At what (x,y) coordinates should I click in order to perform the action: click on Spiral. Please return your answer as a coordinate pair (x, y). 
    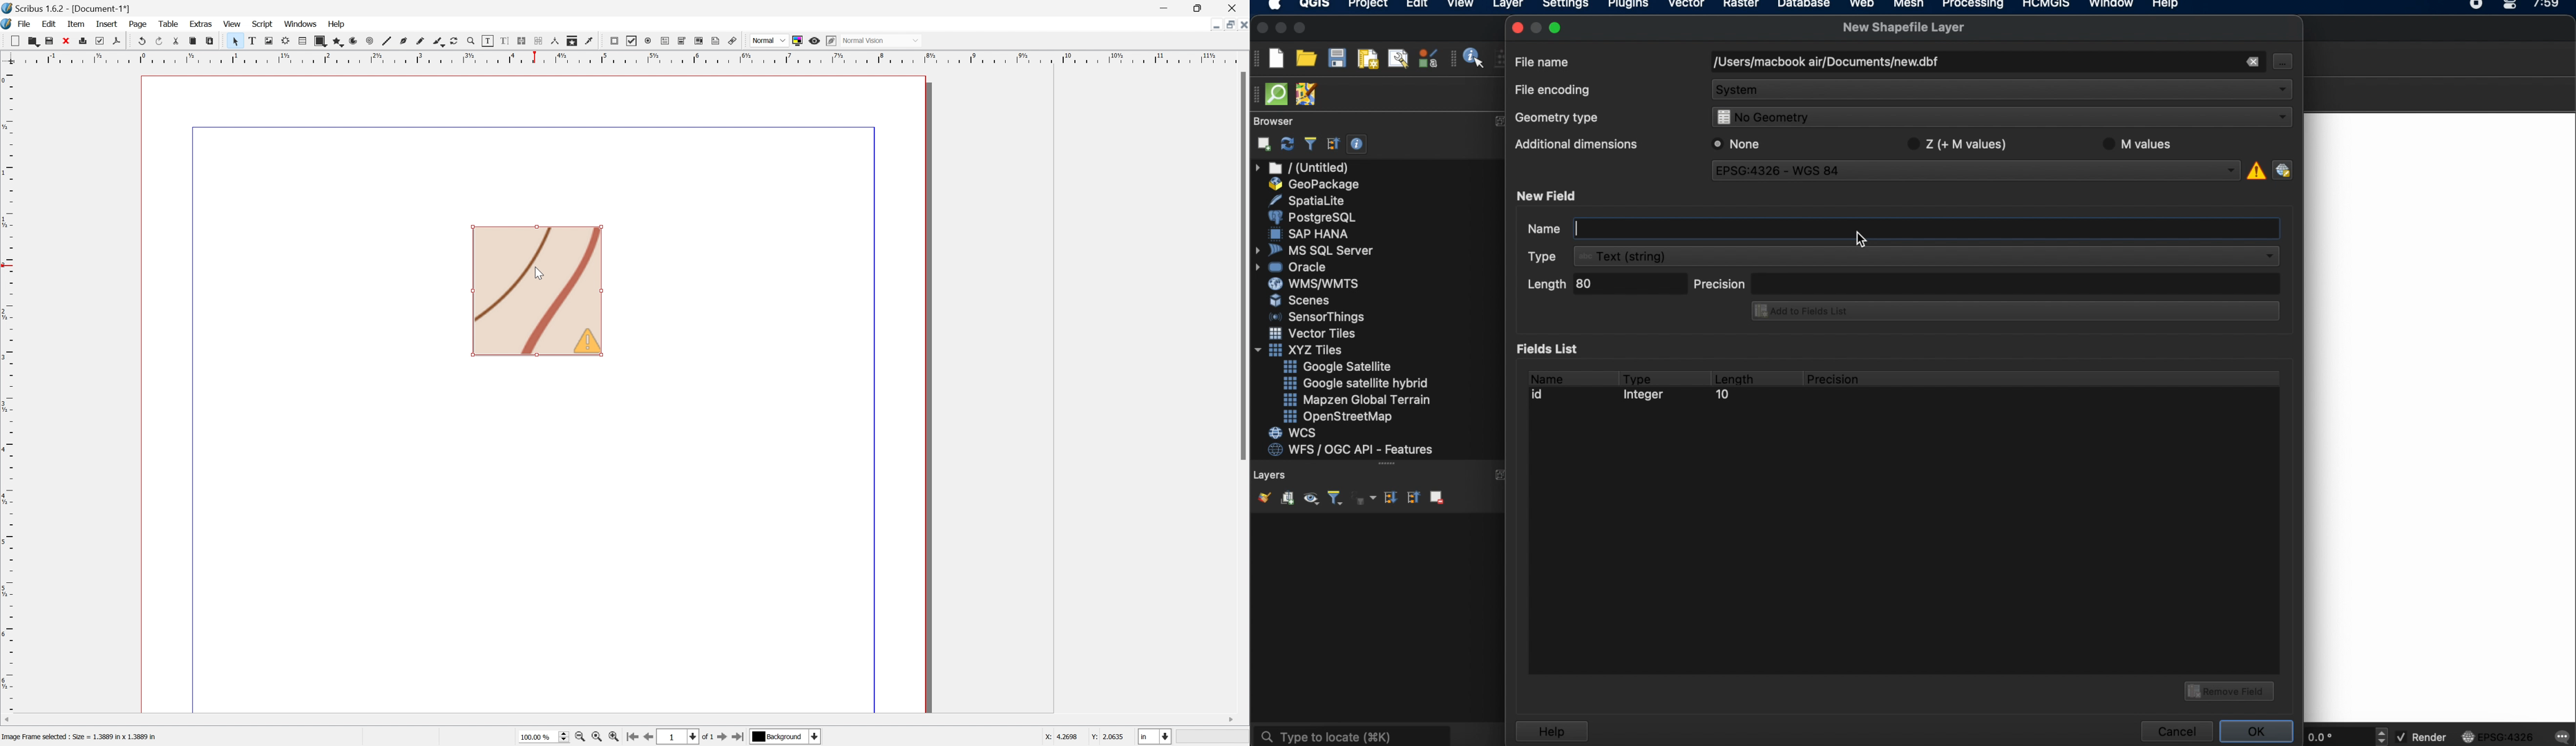
    Looking at the image, I should click on (374, 41).